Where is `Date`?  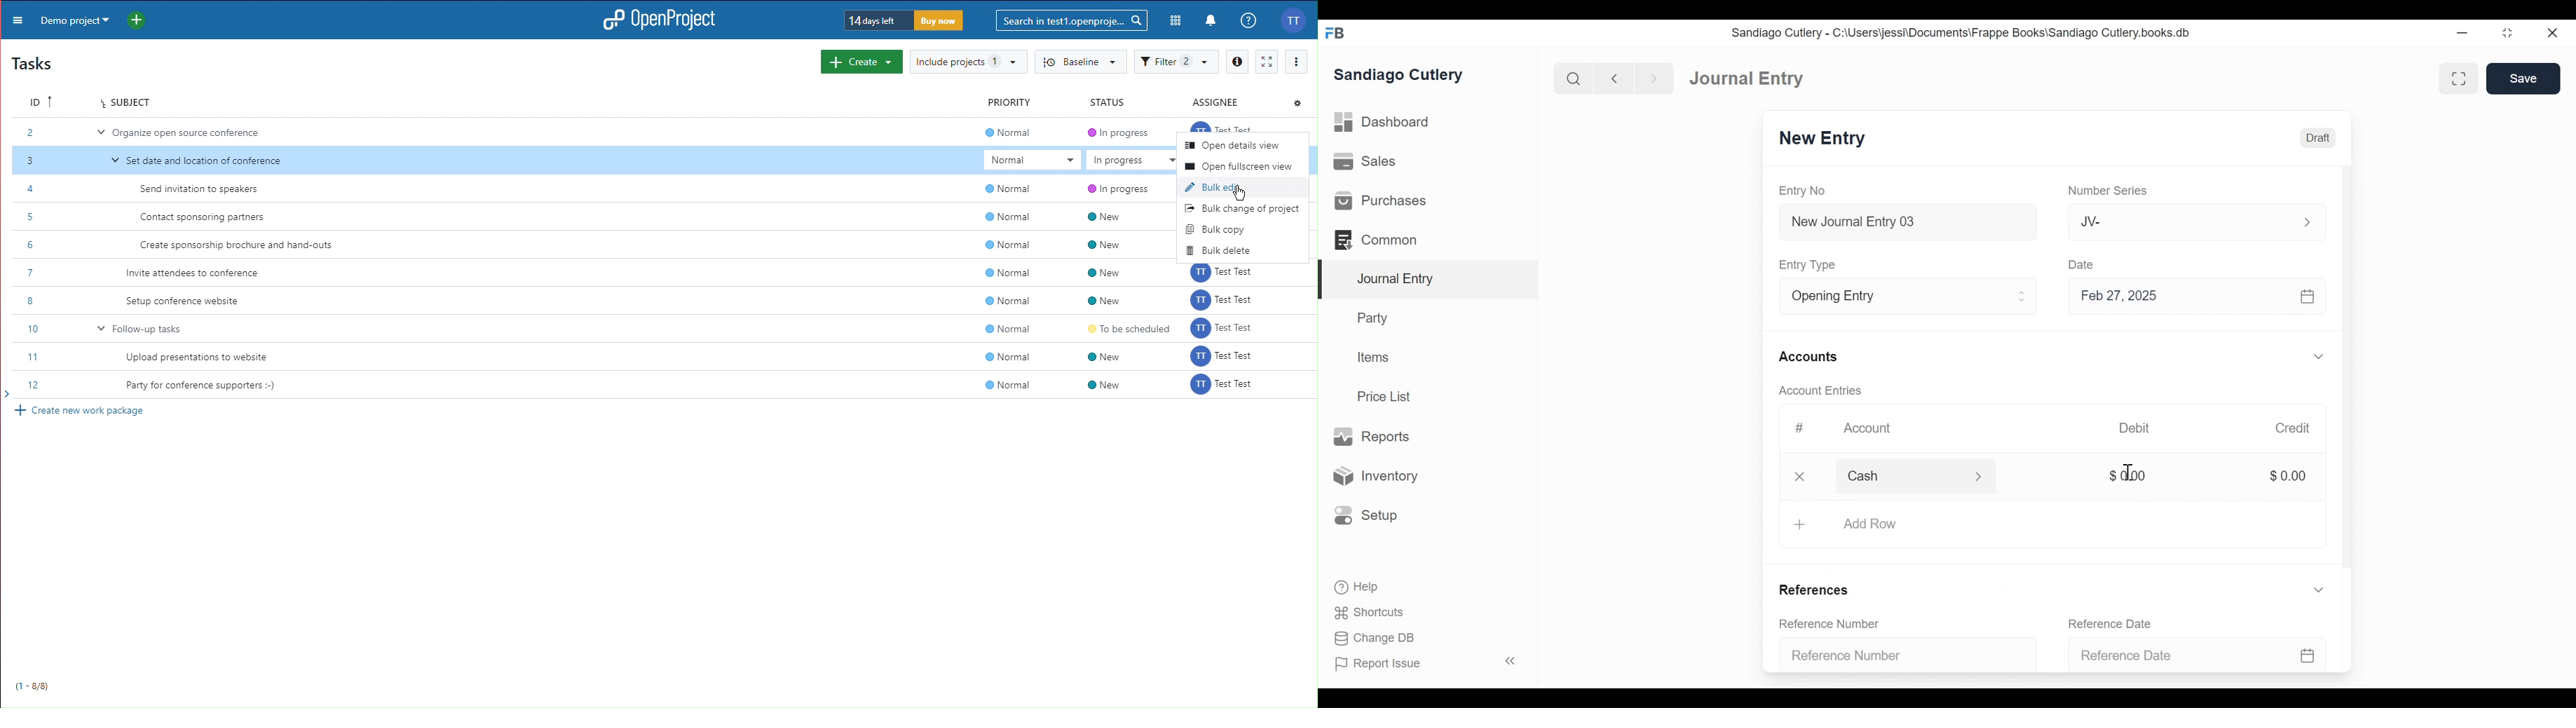
Date is located at coordinates (2083, 264).